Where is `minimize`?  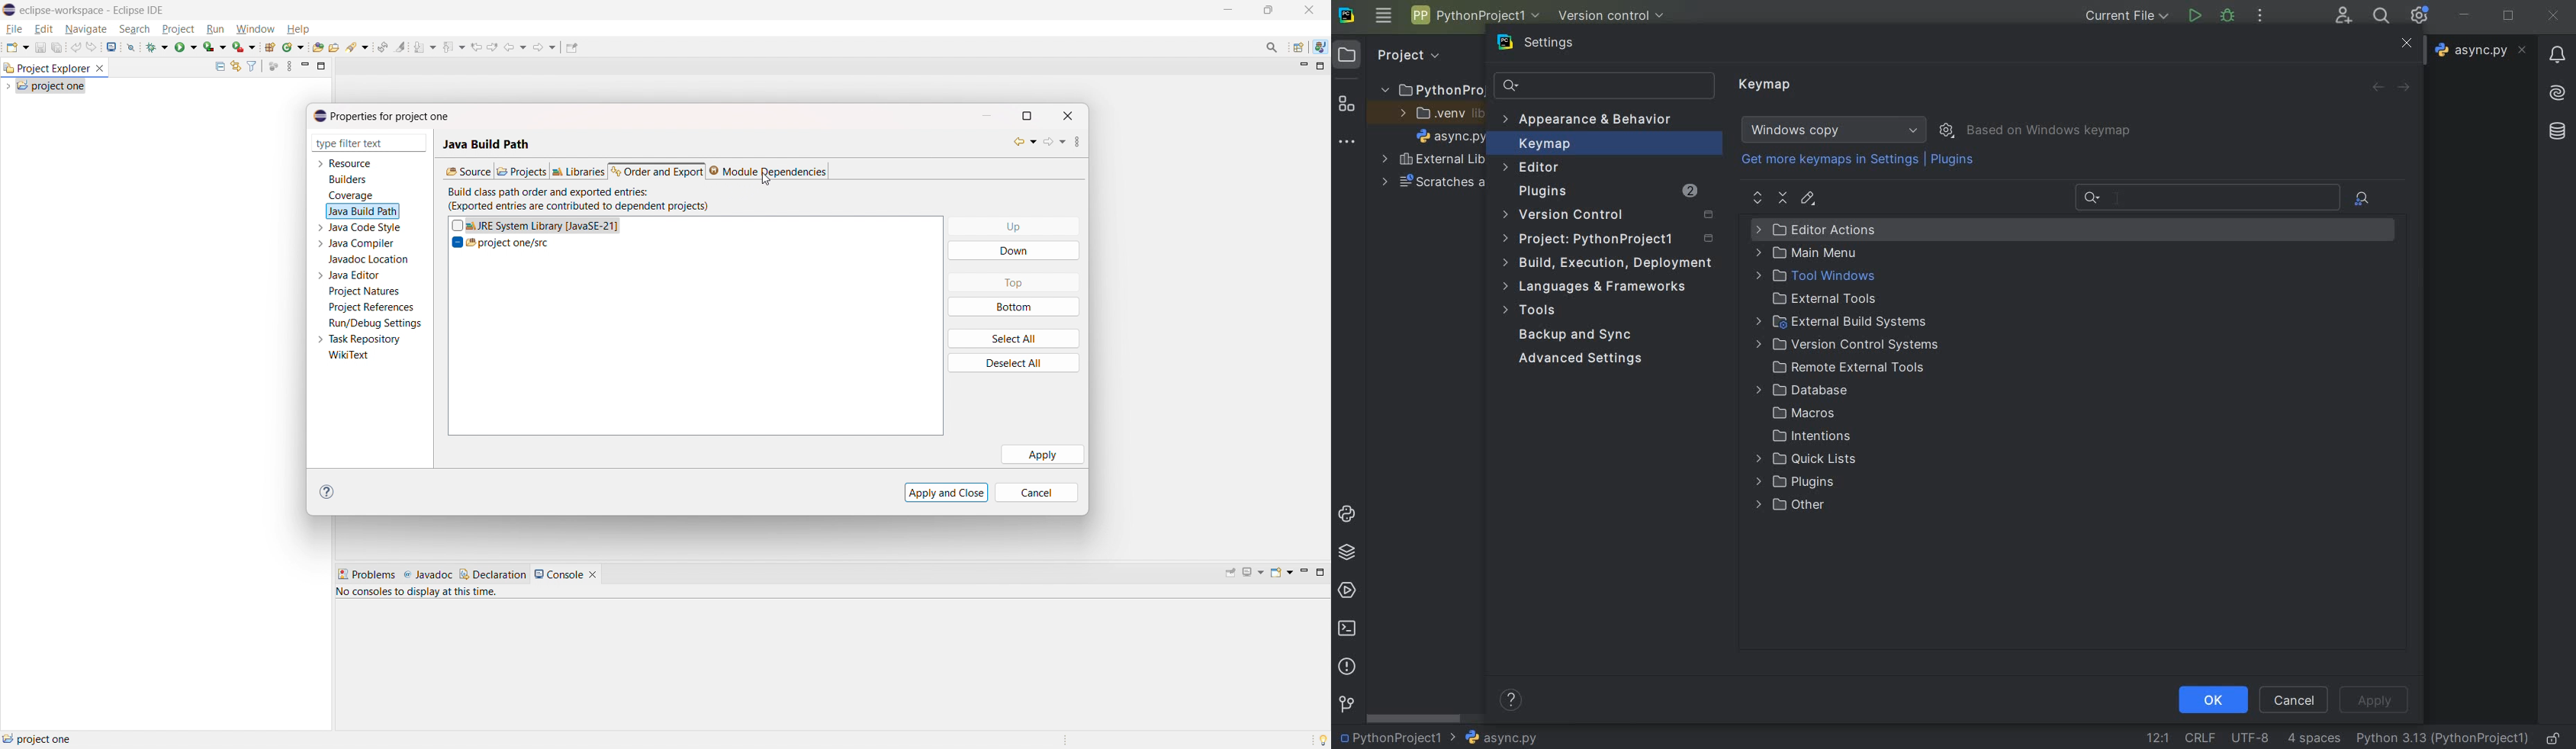
minimize is located at coordinates (1303, 573).